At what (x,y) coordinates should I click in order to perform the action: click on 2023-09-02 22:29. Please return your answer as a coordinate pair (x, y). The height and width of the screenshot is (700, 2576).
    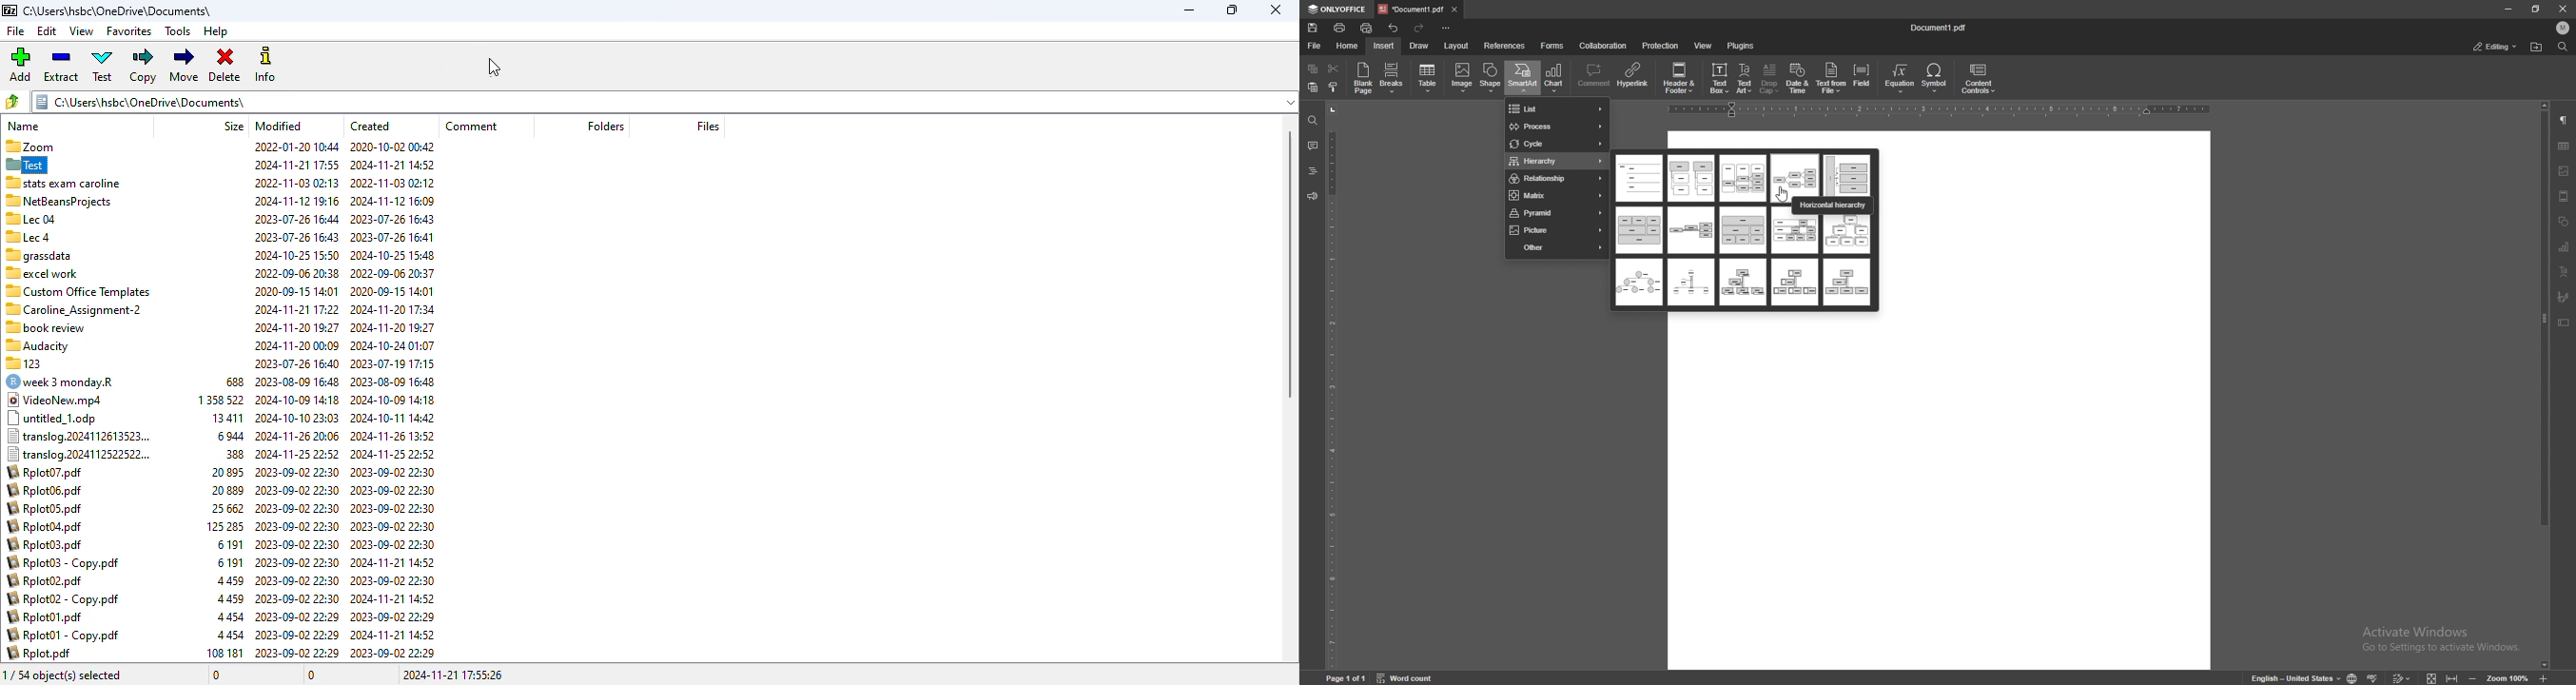
    Looking at the image, I should click on (395, 653).